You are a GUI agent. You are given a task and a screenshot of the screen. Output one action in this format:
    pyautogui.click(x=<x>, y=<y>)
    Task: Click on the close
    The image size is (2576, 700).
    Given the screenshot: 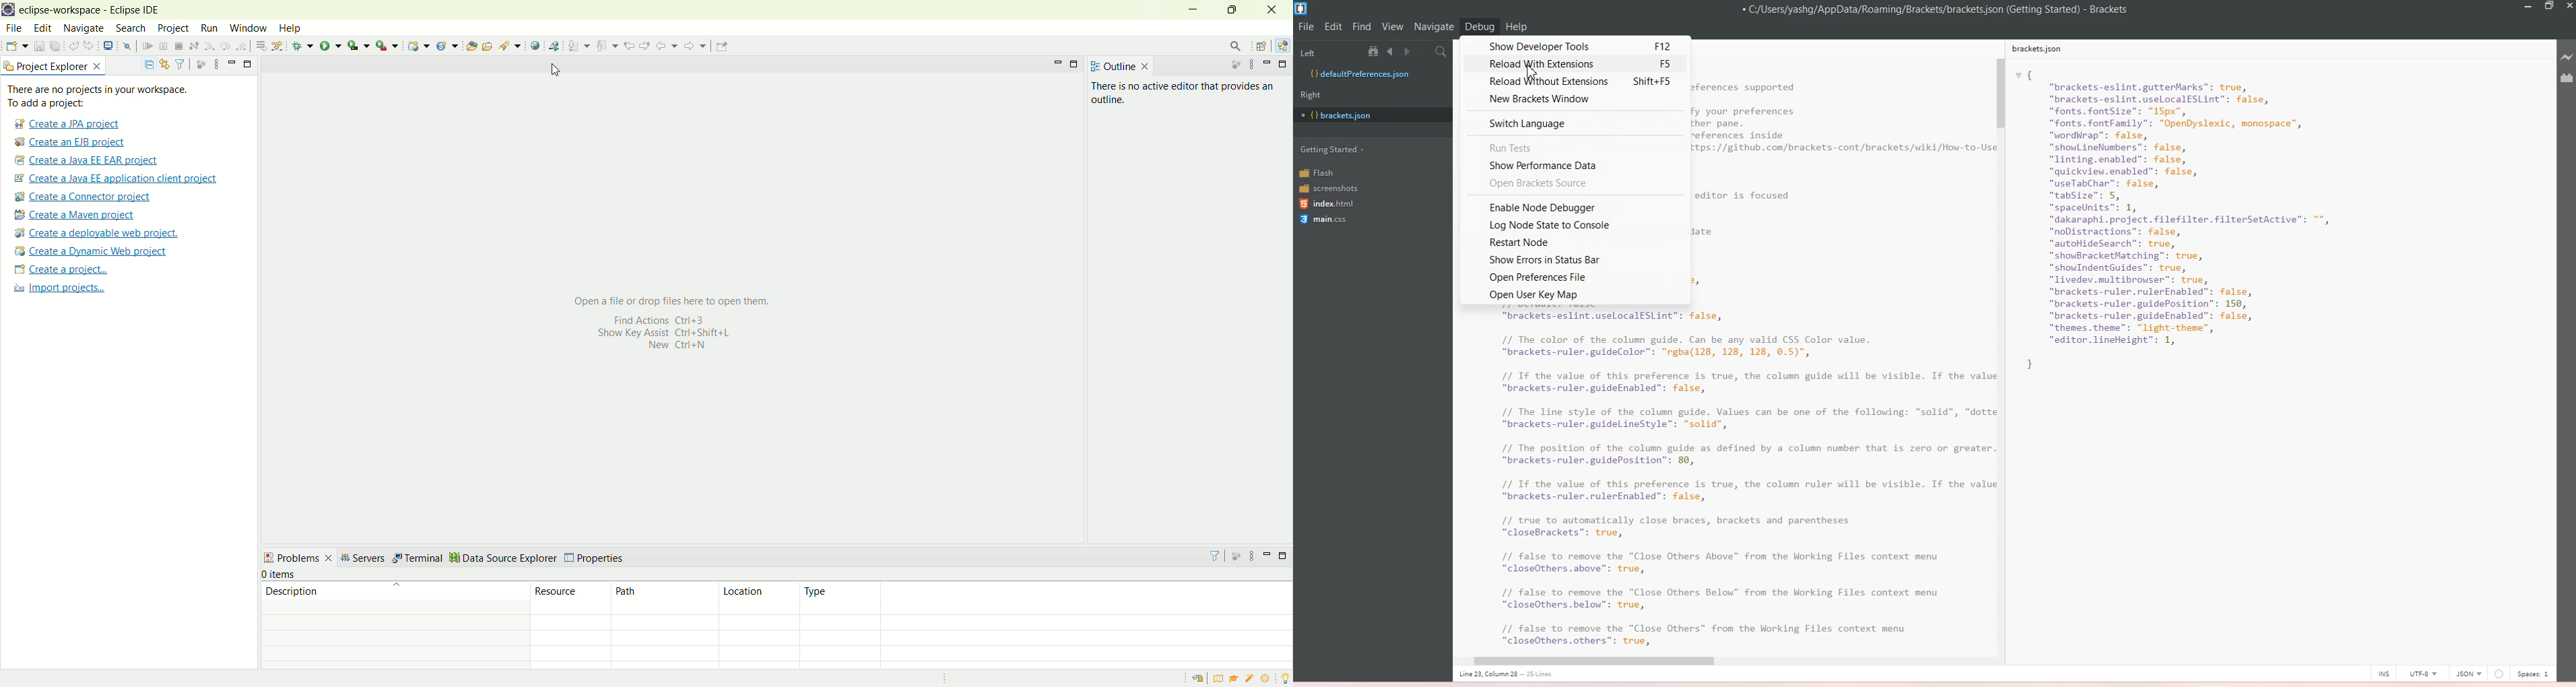 What is the action you would take?
    pyautogui.click(x=1276, y=9)
    